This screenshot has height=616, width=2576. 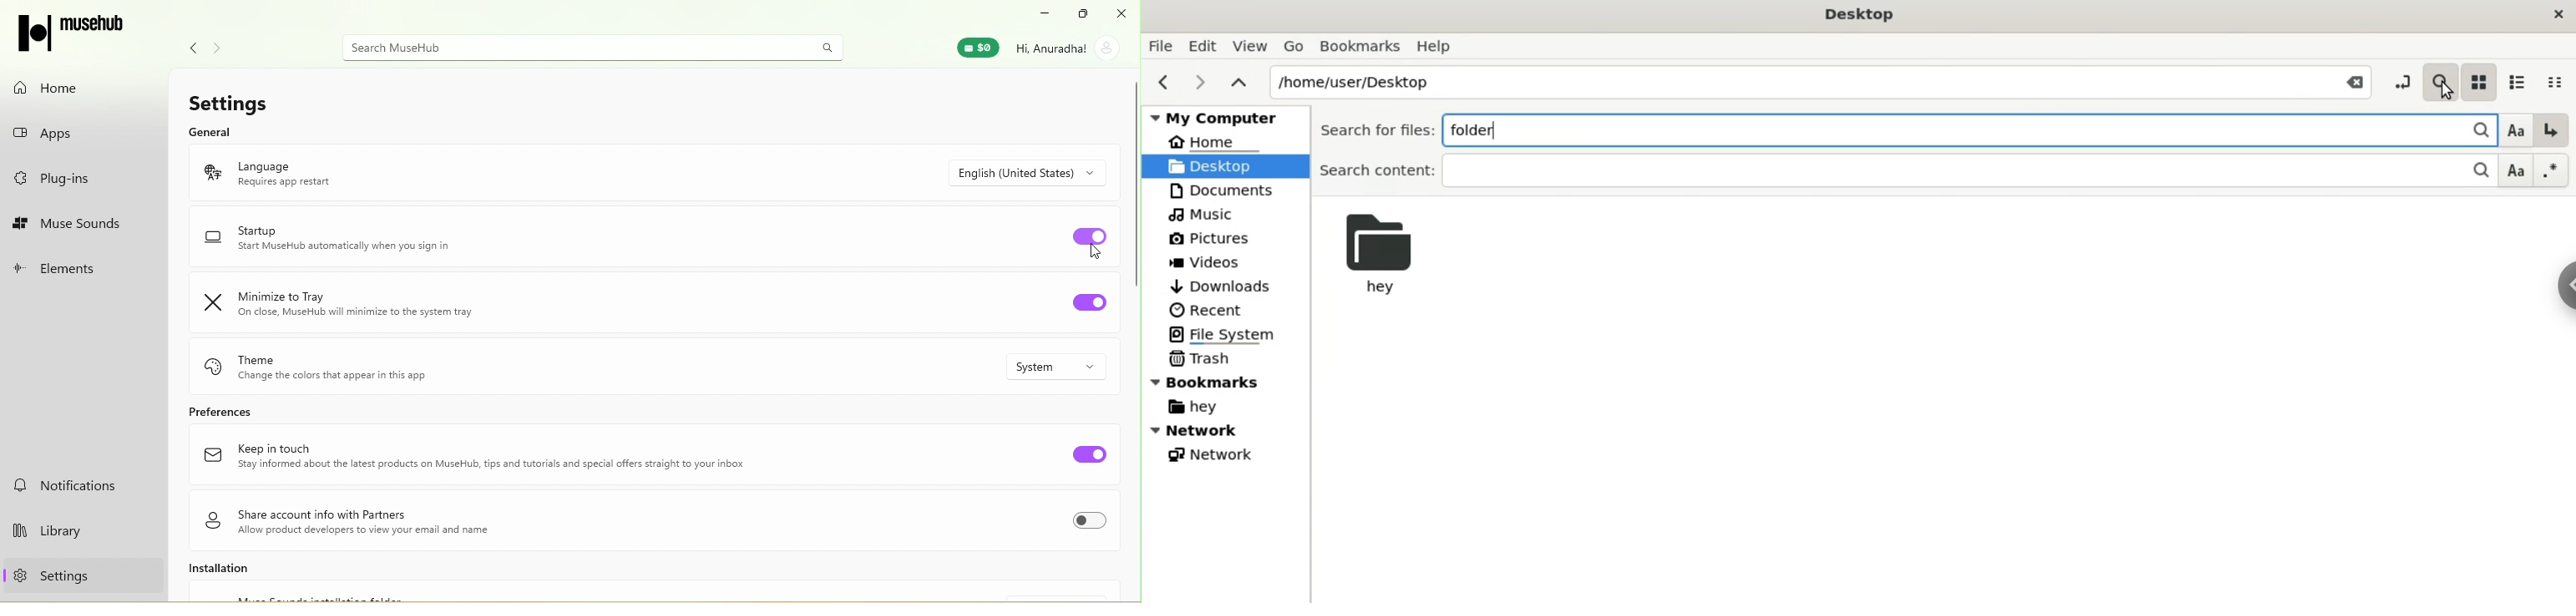 What do you see at coordinates (350, 304) in the screenshot?
I see `Minimize to tray` at bounding box center [350, 304].